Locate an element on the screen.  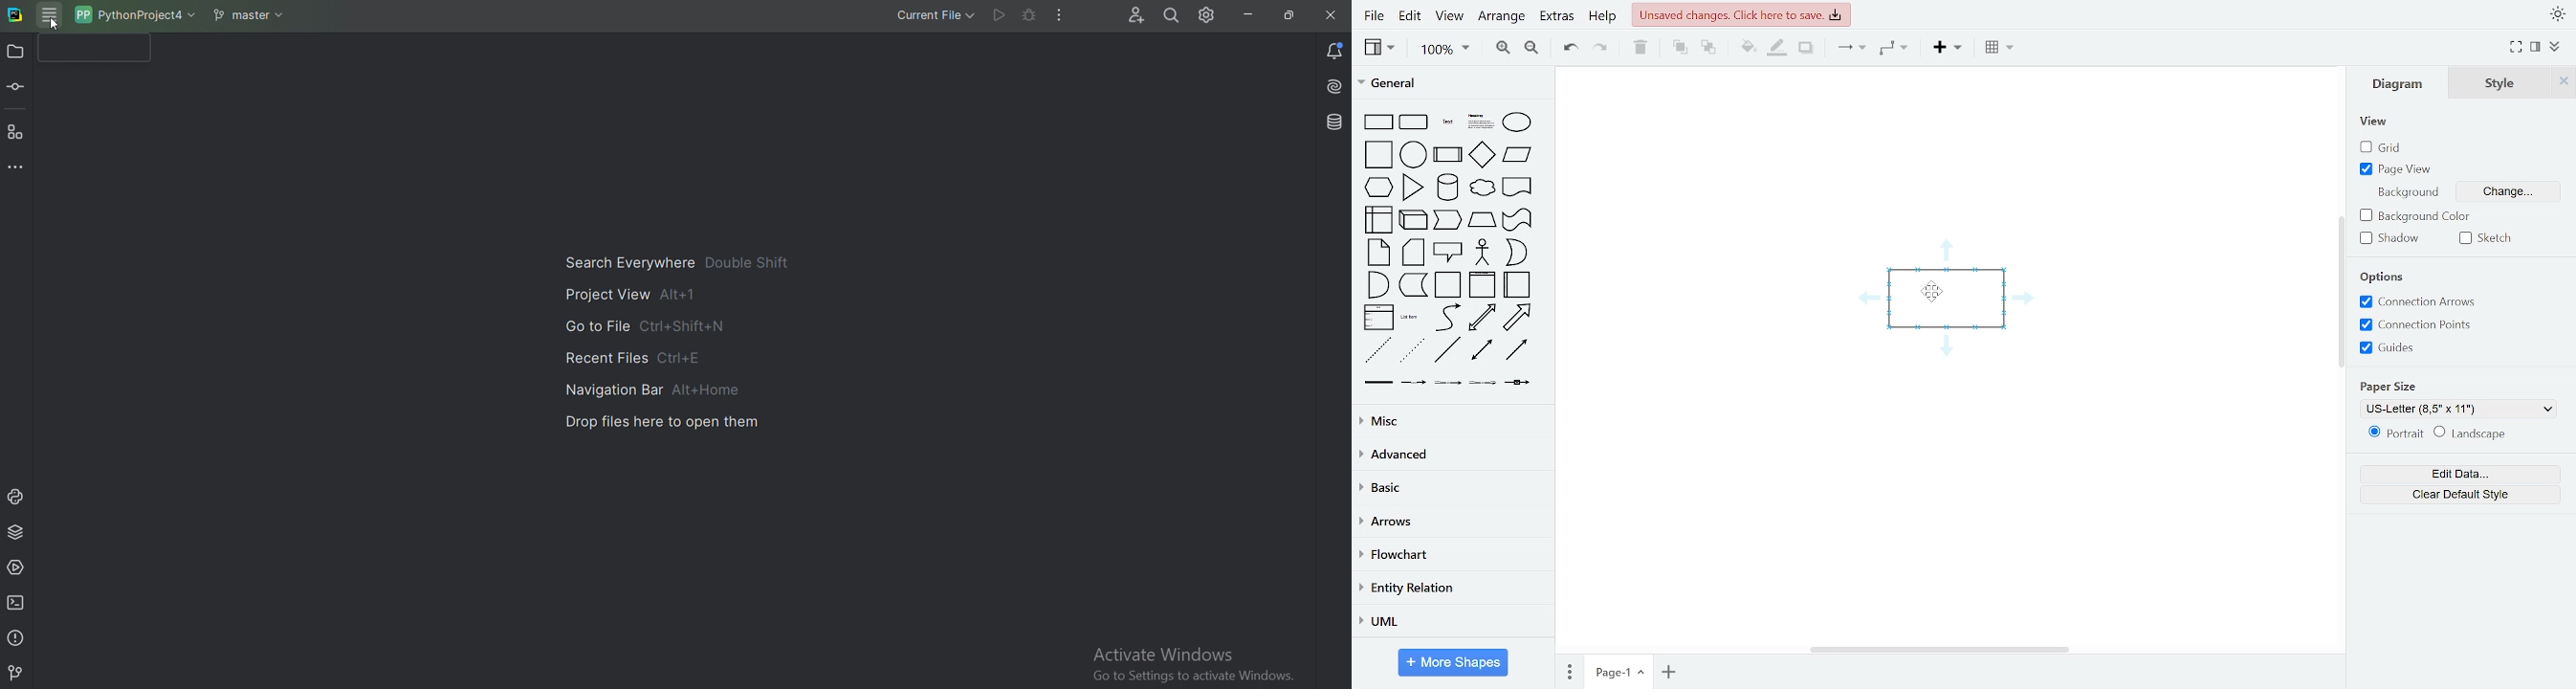
connector with label is located at coordinates (1415, 382).